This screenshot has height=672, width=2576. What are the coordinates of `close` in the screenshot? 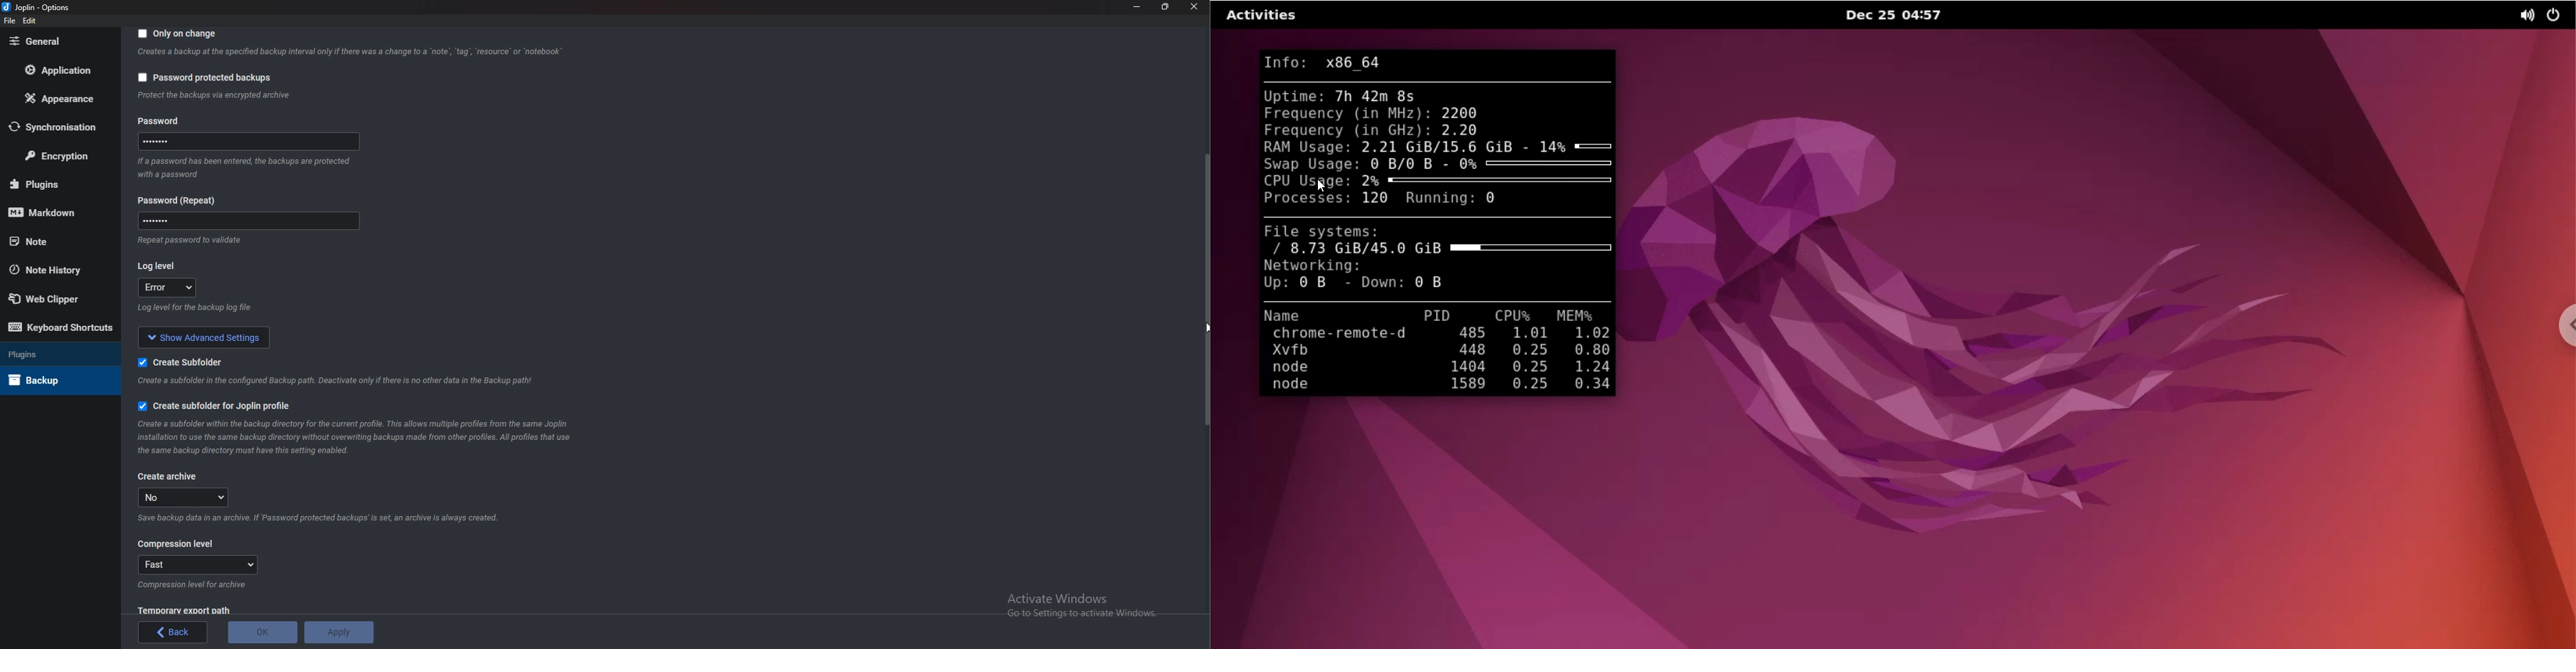 It's located at (1193, 6).